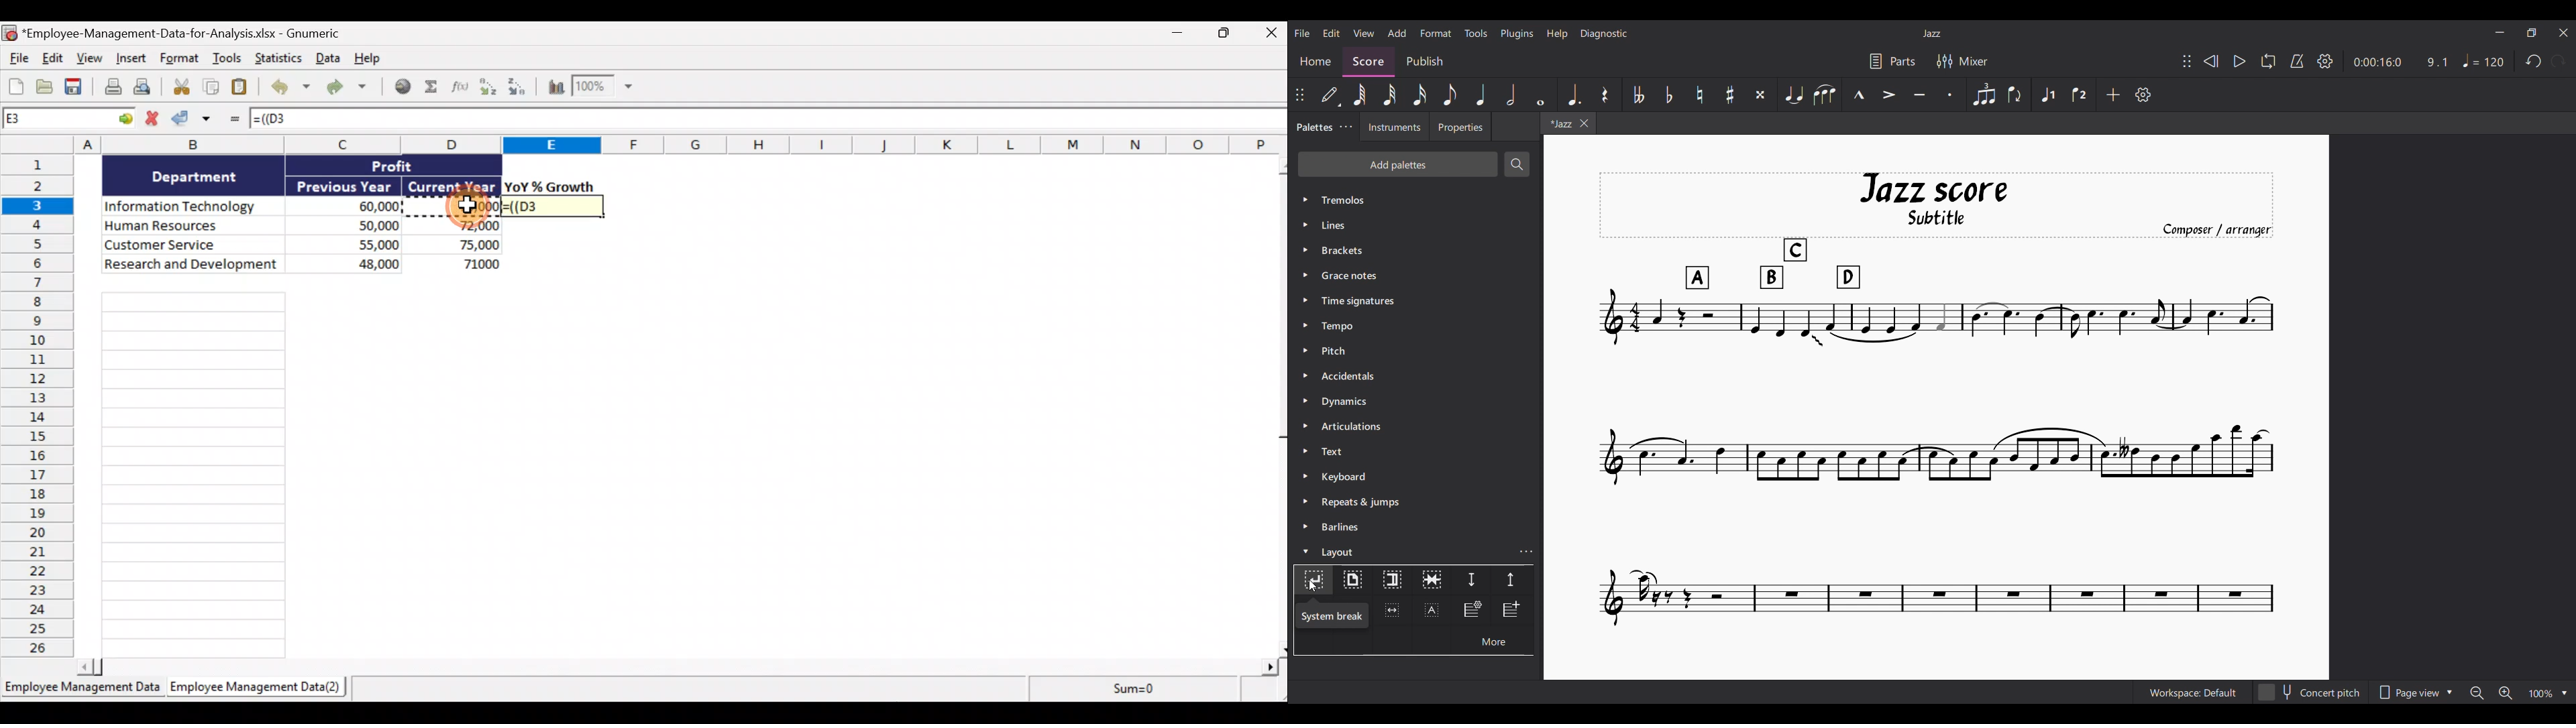 Image resolution: width=2576 pixels, height=728 pixels. What do you see at coordinates (233, 121) in the screenshot?
I see `Enter formula` at bounding box center [233, 121].